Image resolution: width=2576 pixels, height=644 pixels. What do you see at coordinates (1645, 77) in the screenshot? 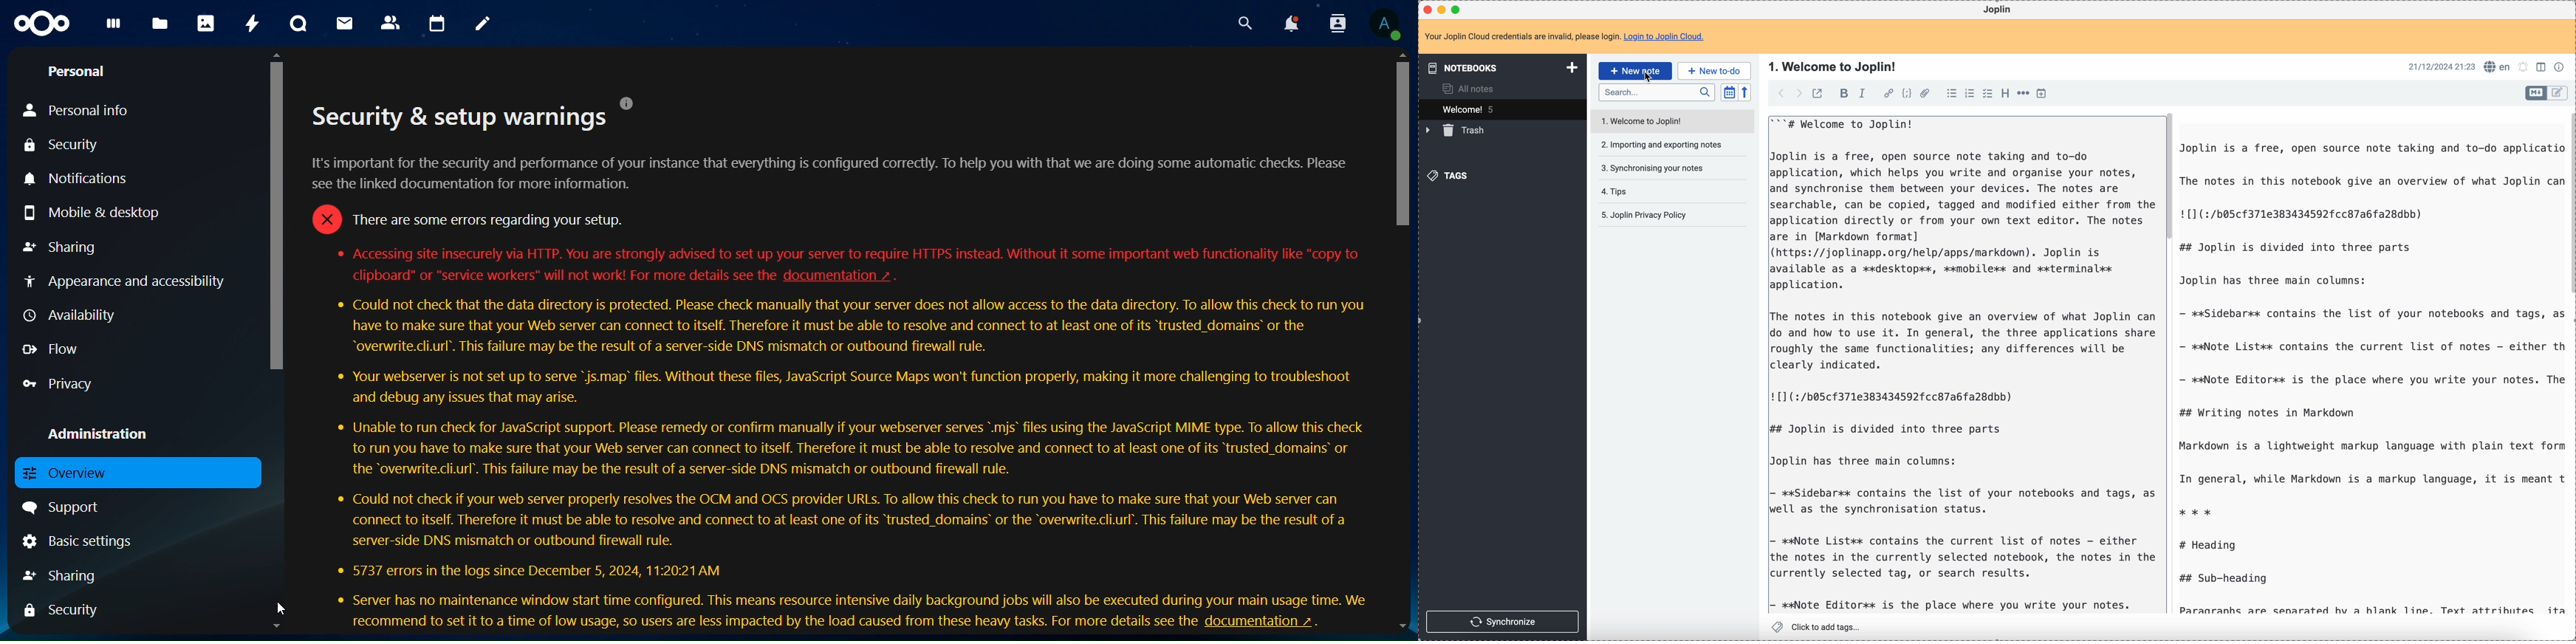
I see `cursor` at bounding box center [1645, 77].